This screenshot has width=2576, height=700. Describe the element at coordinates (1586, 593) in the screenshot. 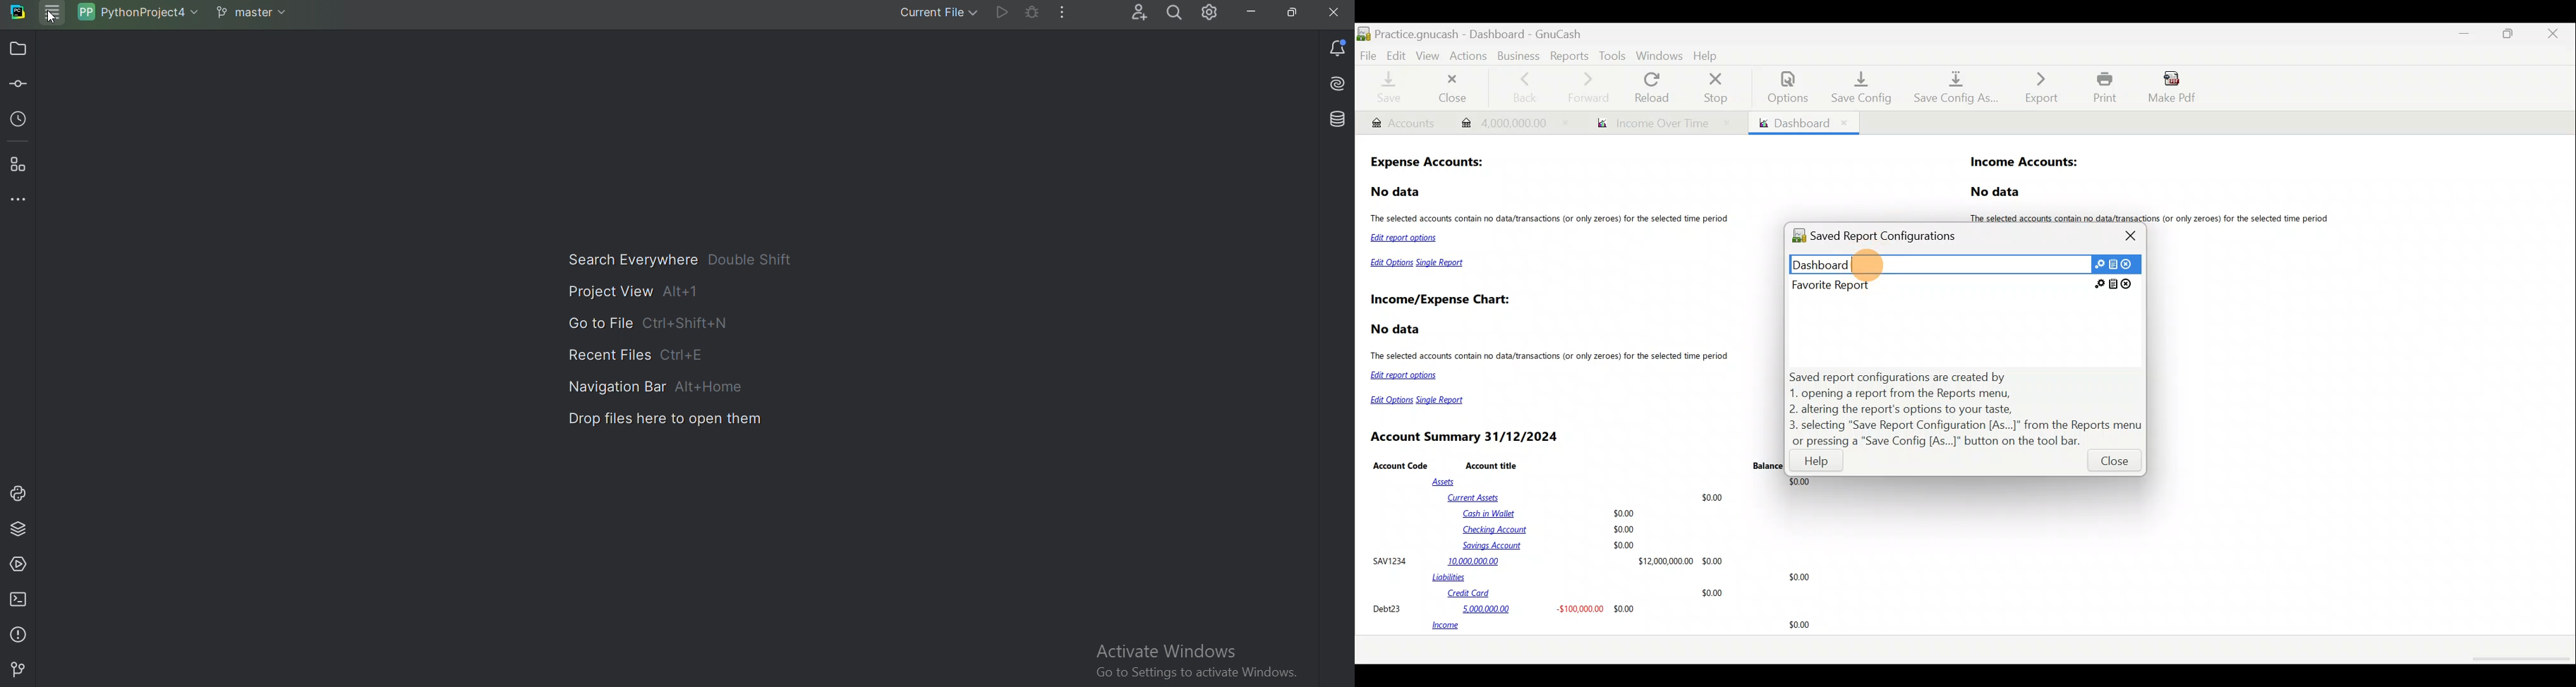

I see `Credit Card $0.00` at that location.